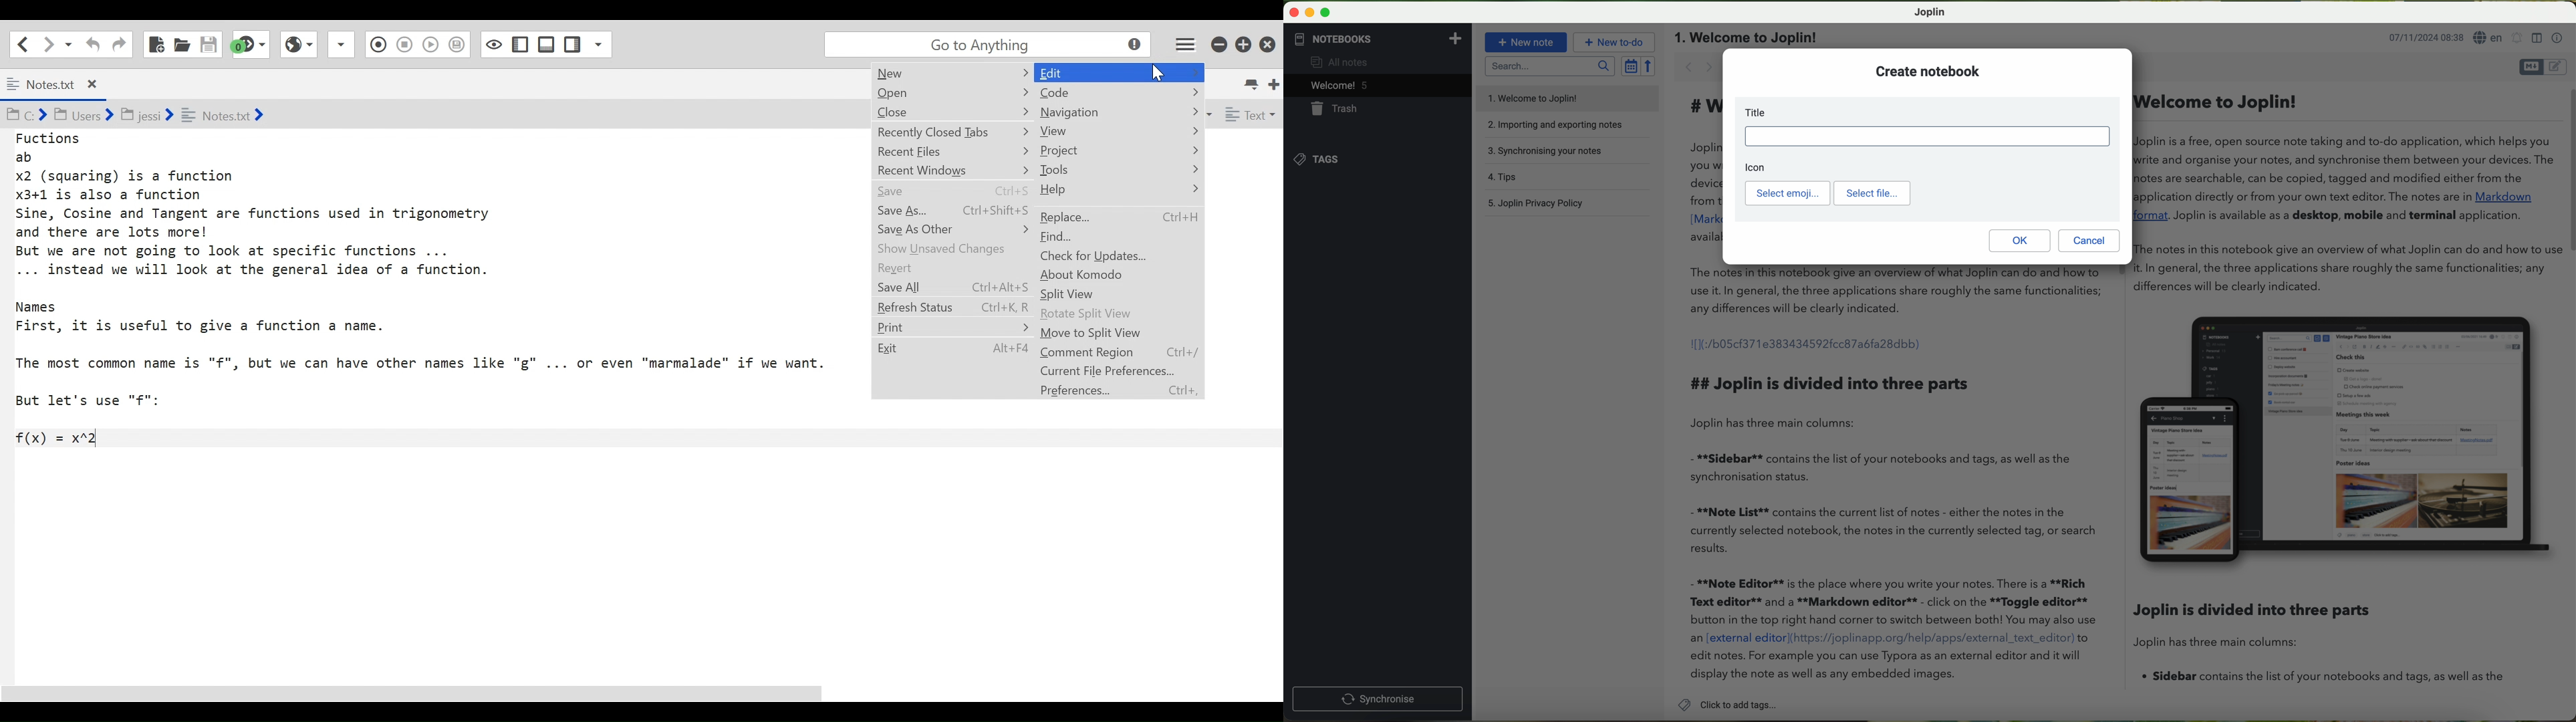 This screenshot has width=2576, height=728. Describe the element at coordinates (1631, 66) in the screenshot. I see `` at that location.